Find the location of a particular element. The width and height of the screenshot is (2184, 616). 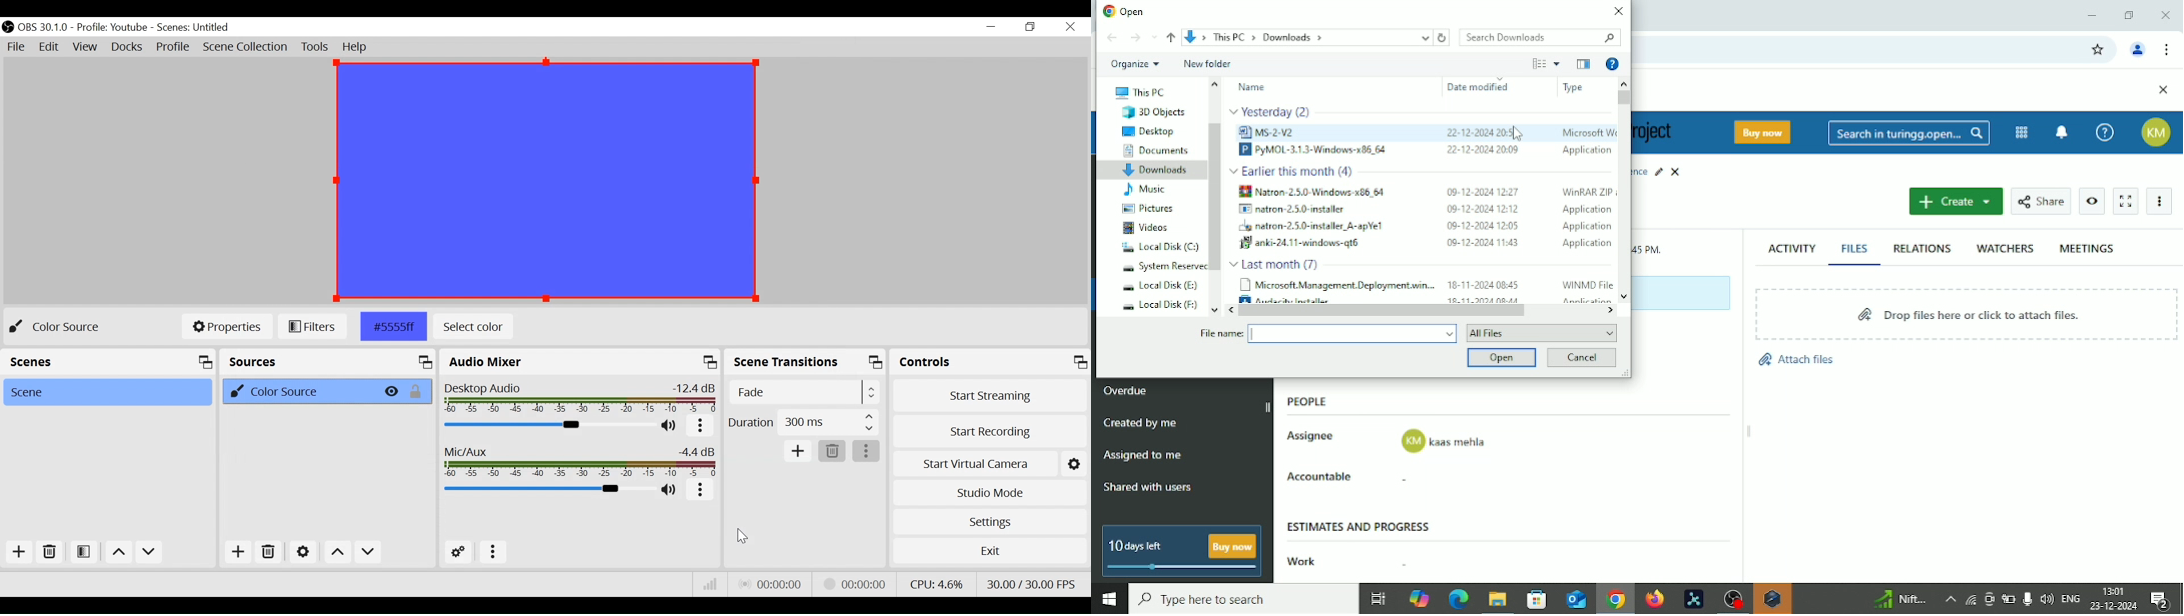

Created by me is located at coordinates (1143, 425).